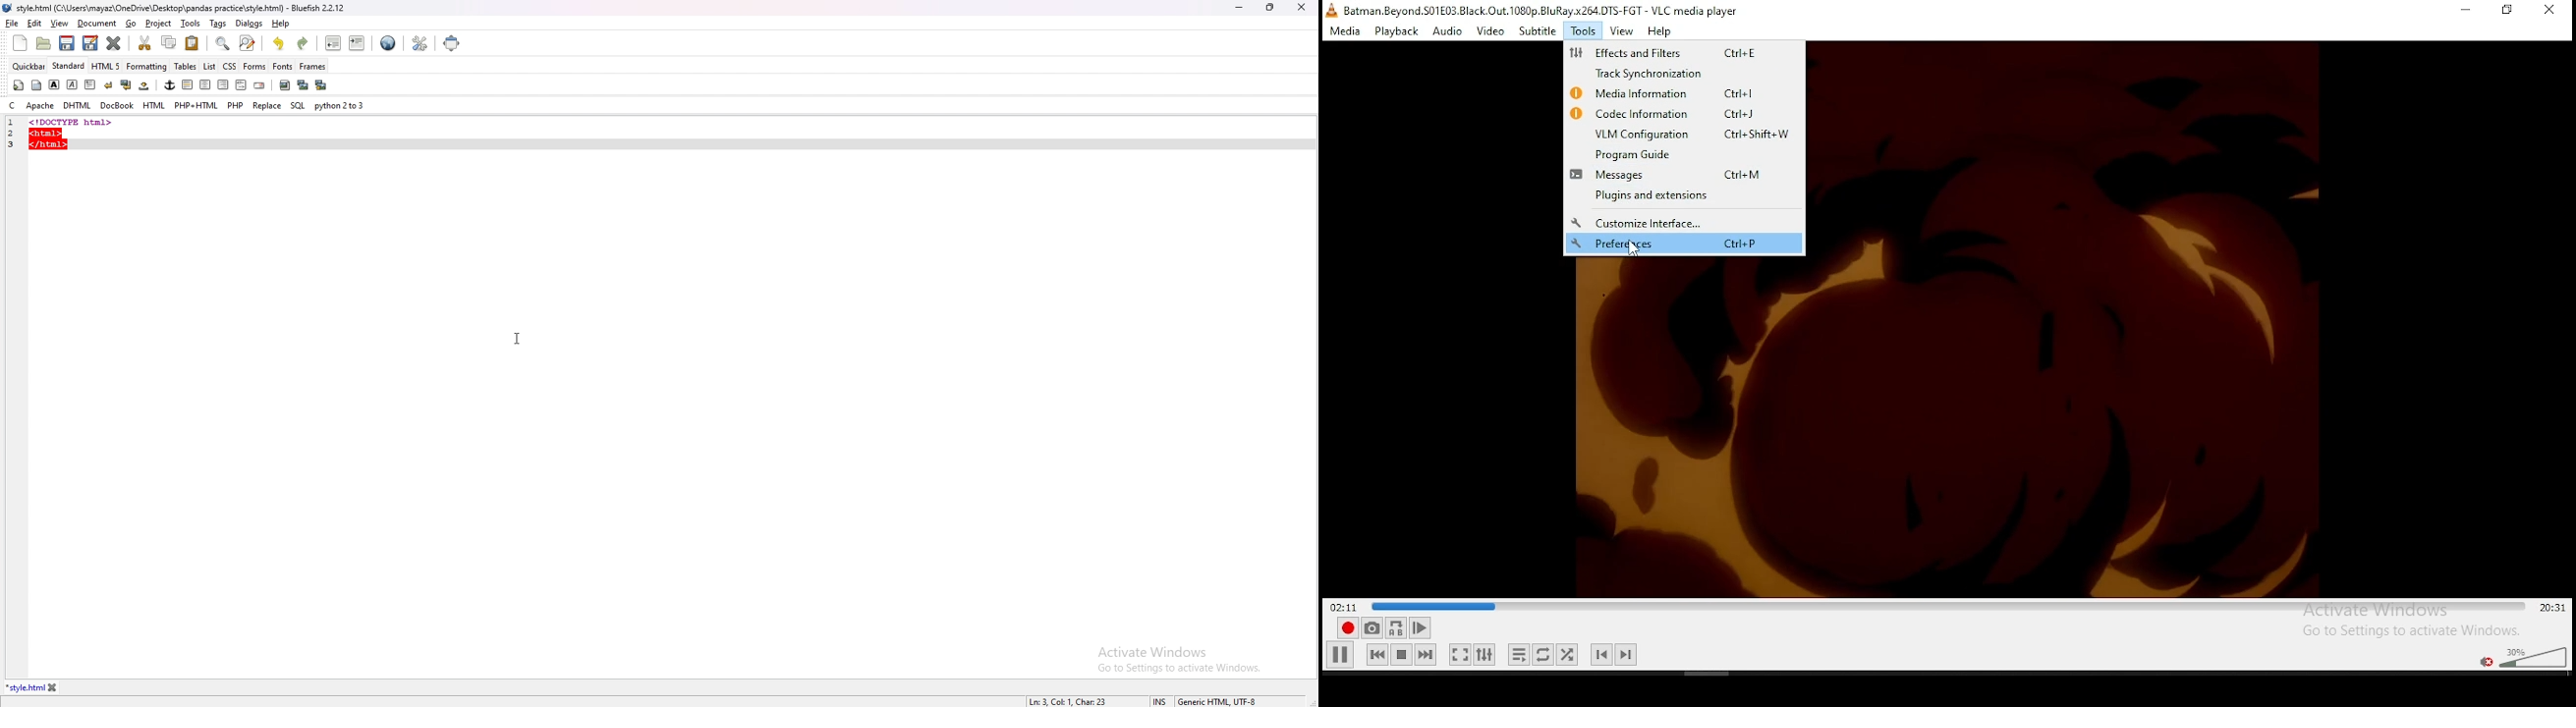 The height and width of the screenshot is (728, 2576). What do you see at coordinates (16, 132) in the screenshot?
I see `line number` at bounding box center [16, 132].